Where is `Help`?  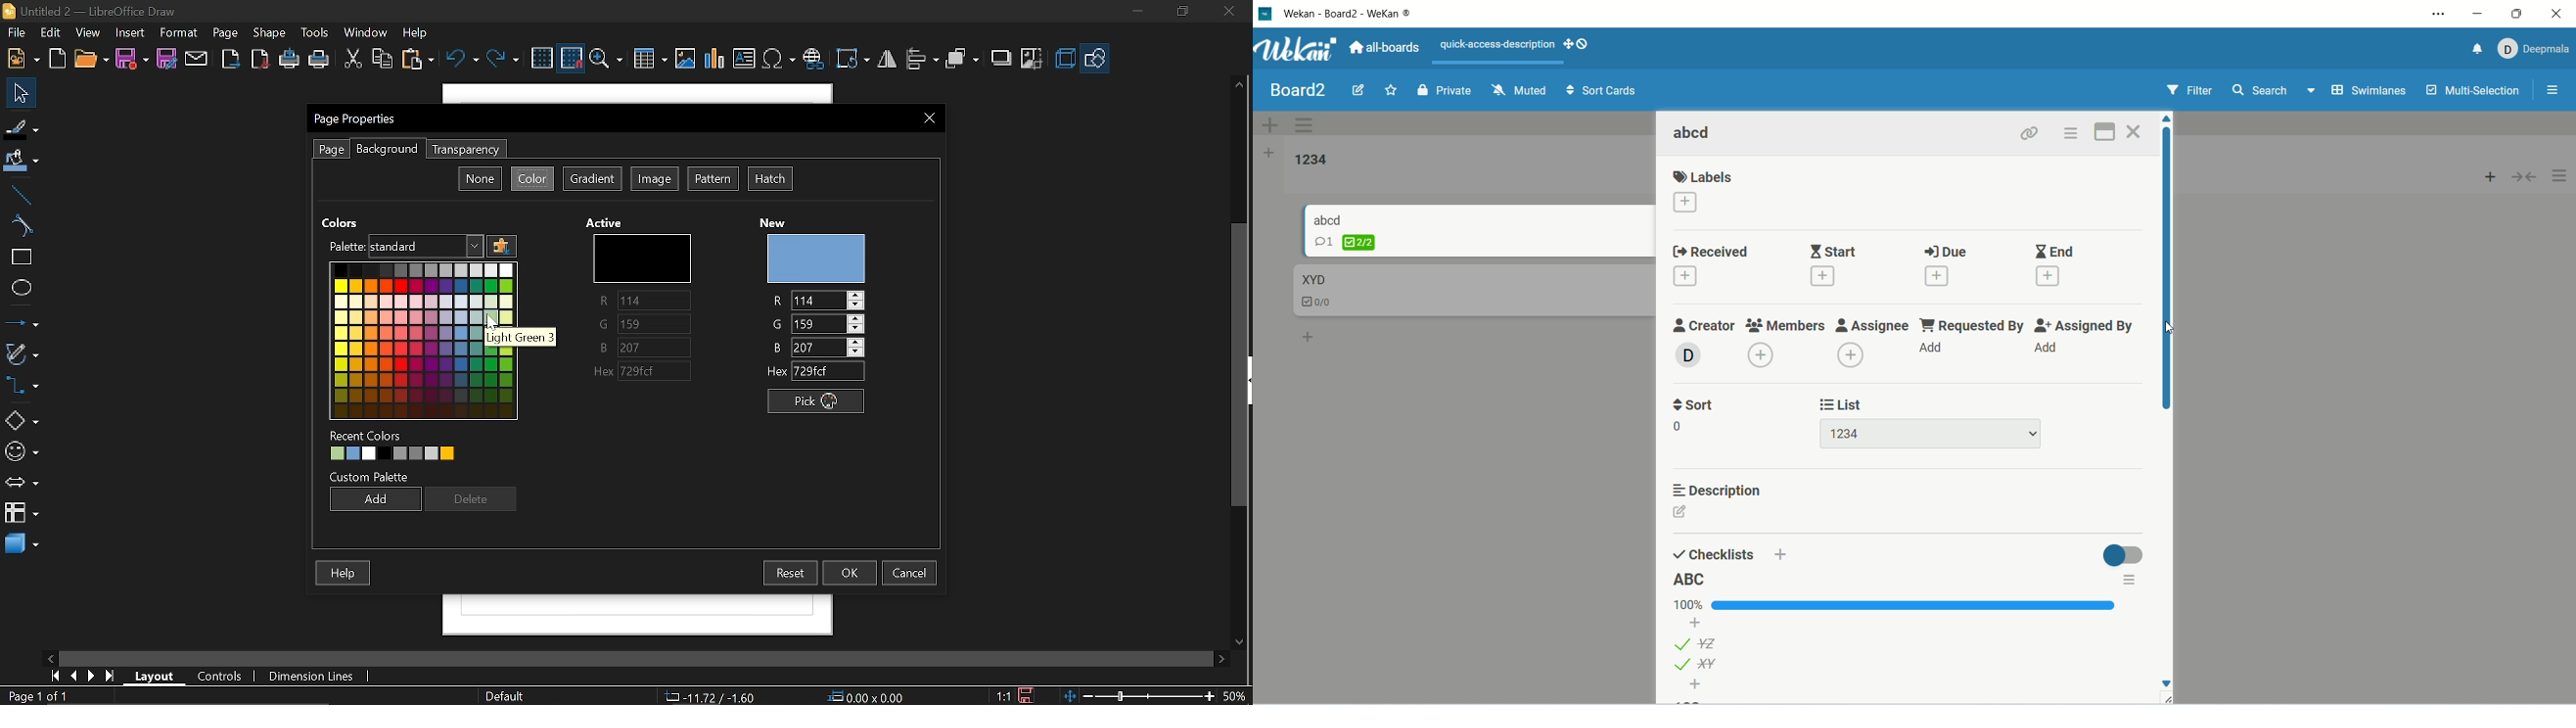
Help is located at coordinates (417, 32).